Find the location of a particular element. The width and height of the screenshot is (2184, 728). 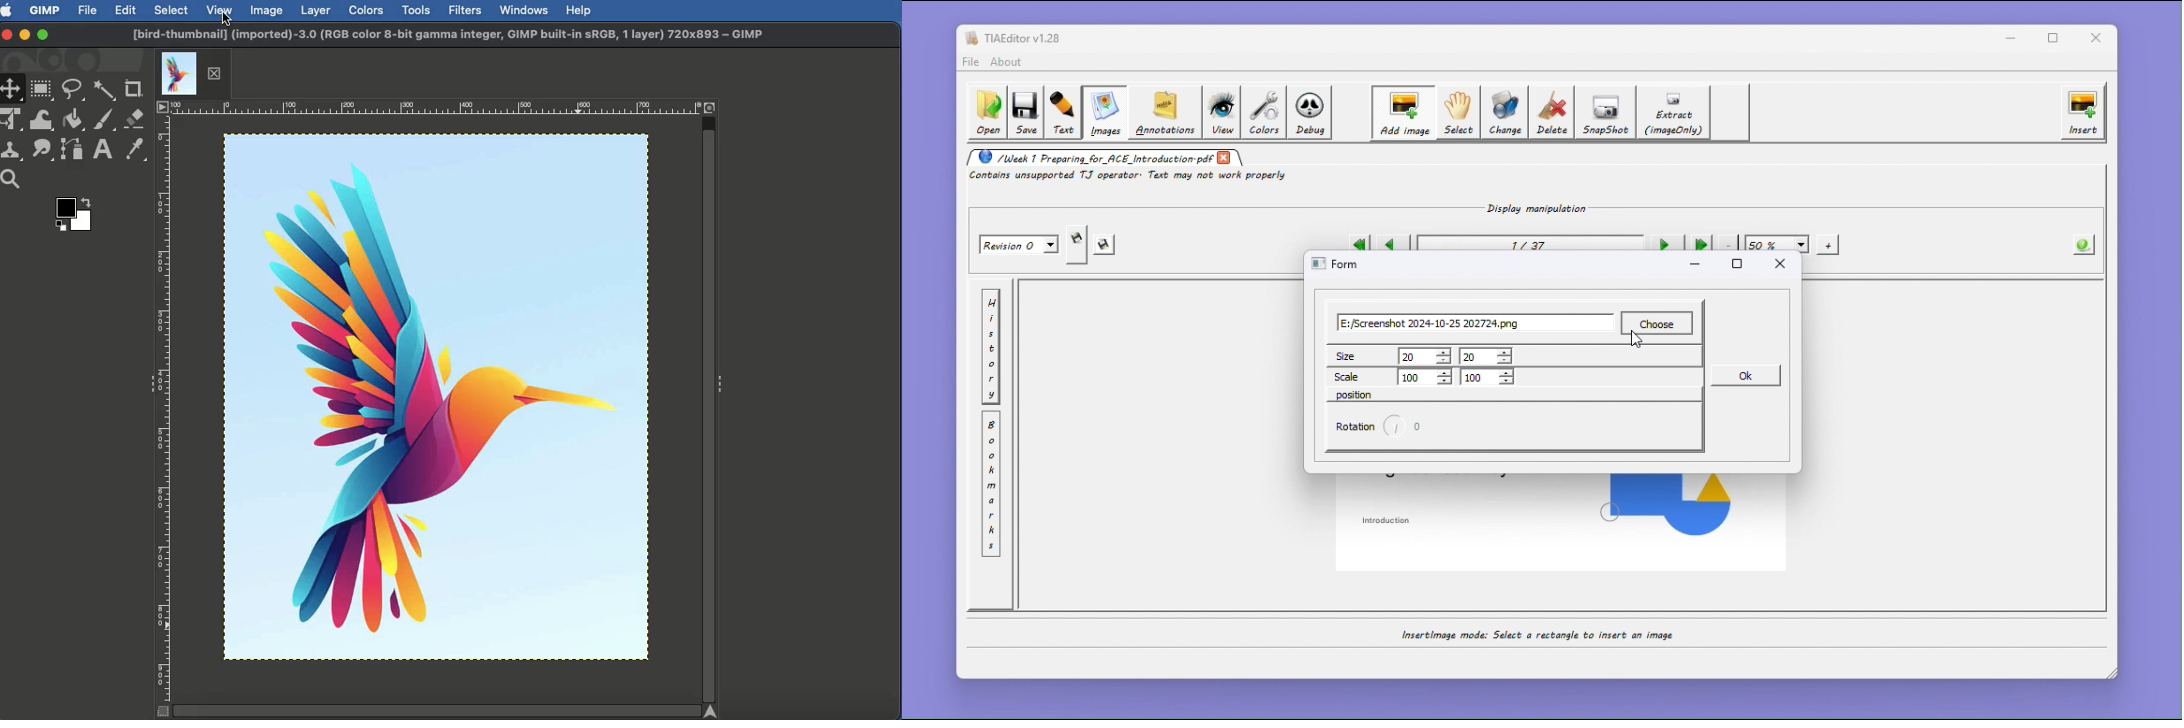

Text is located at coordinates (101, 150).